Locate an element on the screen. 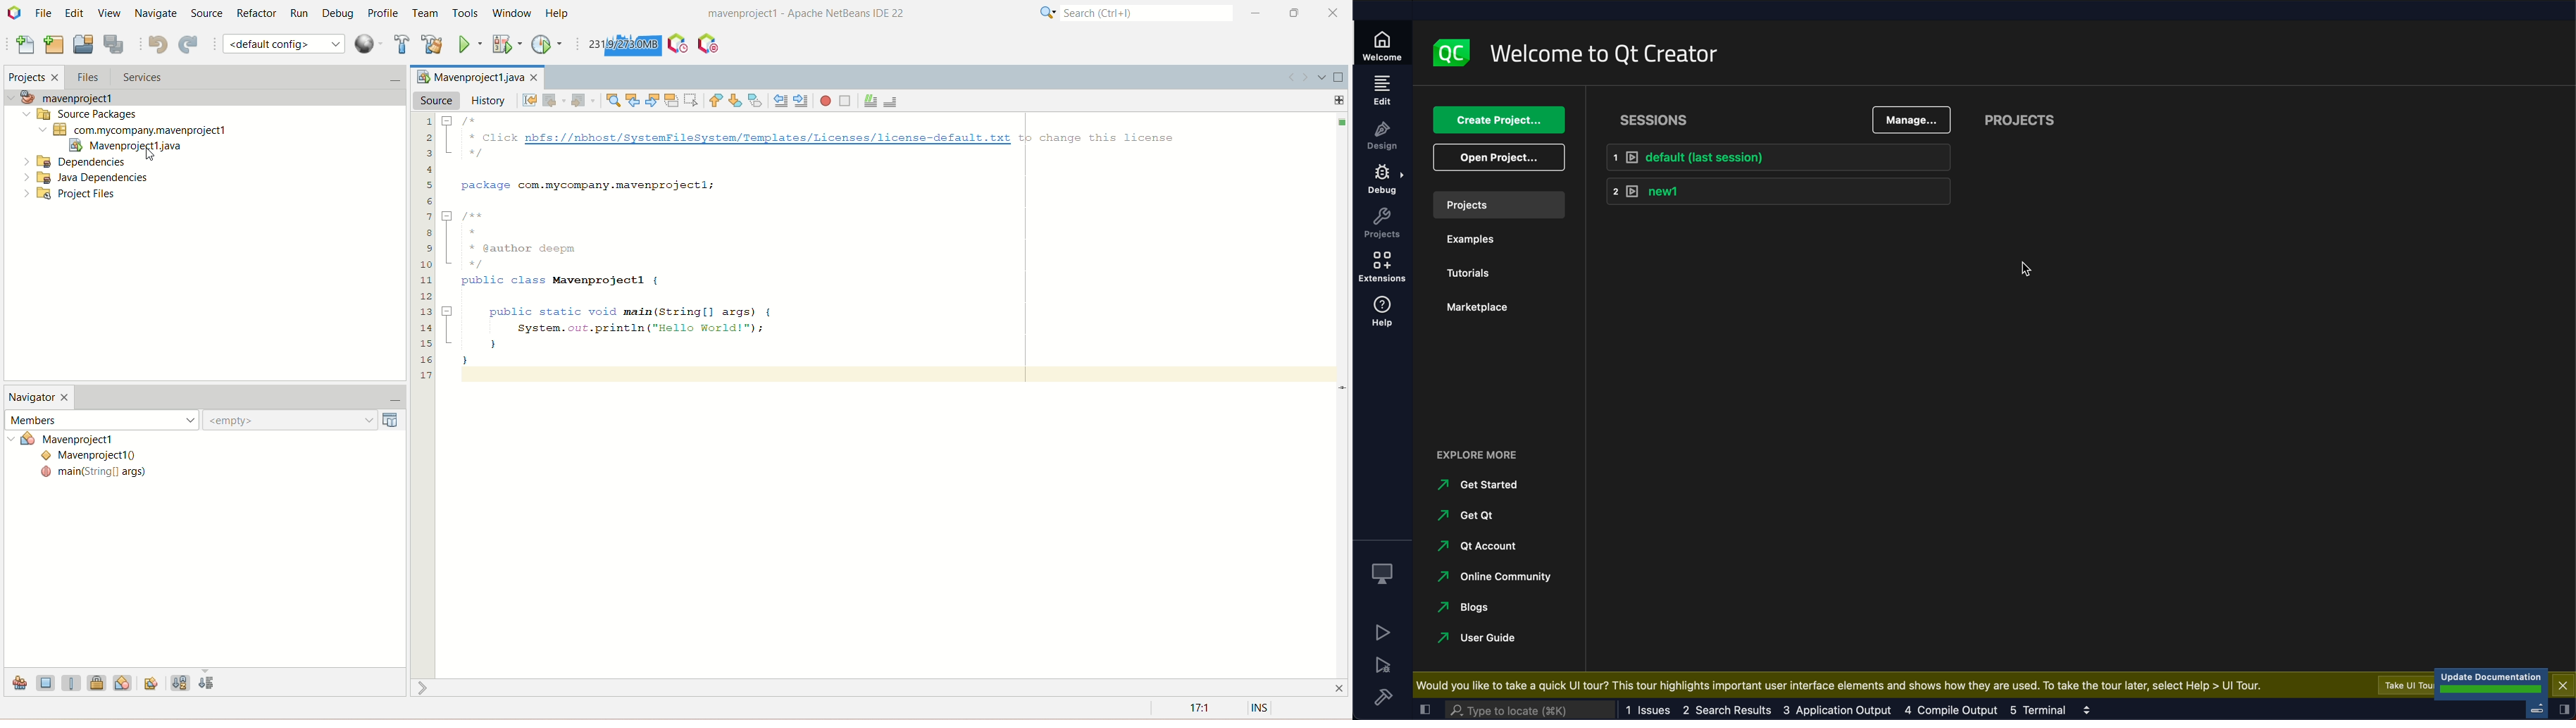 Image resolution: width=2576 pixels, height=728 pixels. start macro recording is located at coordinates (826, 101).